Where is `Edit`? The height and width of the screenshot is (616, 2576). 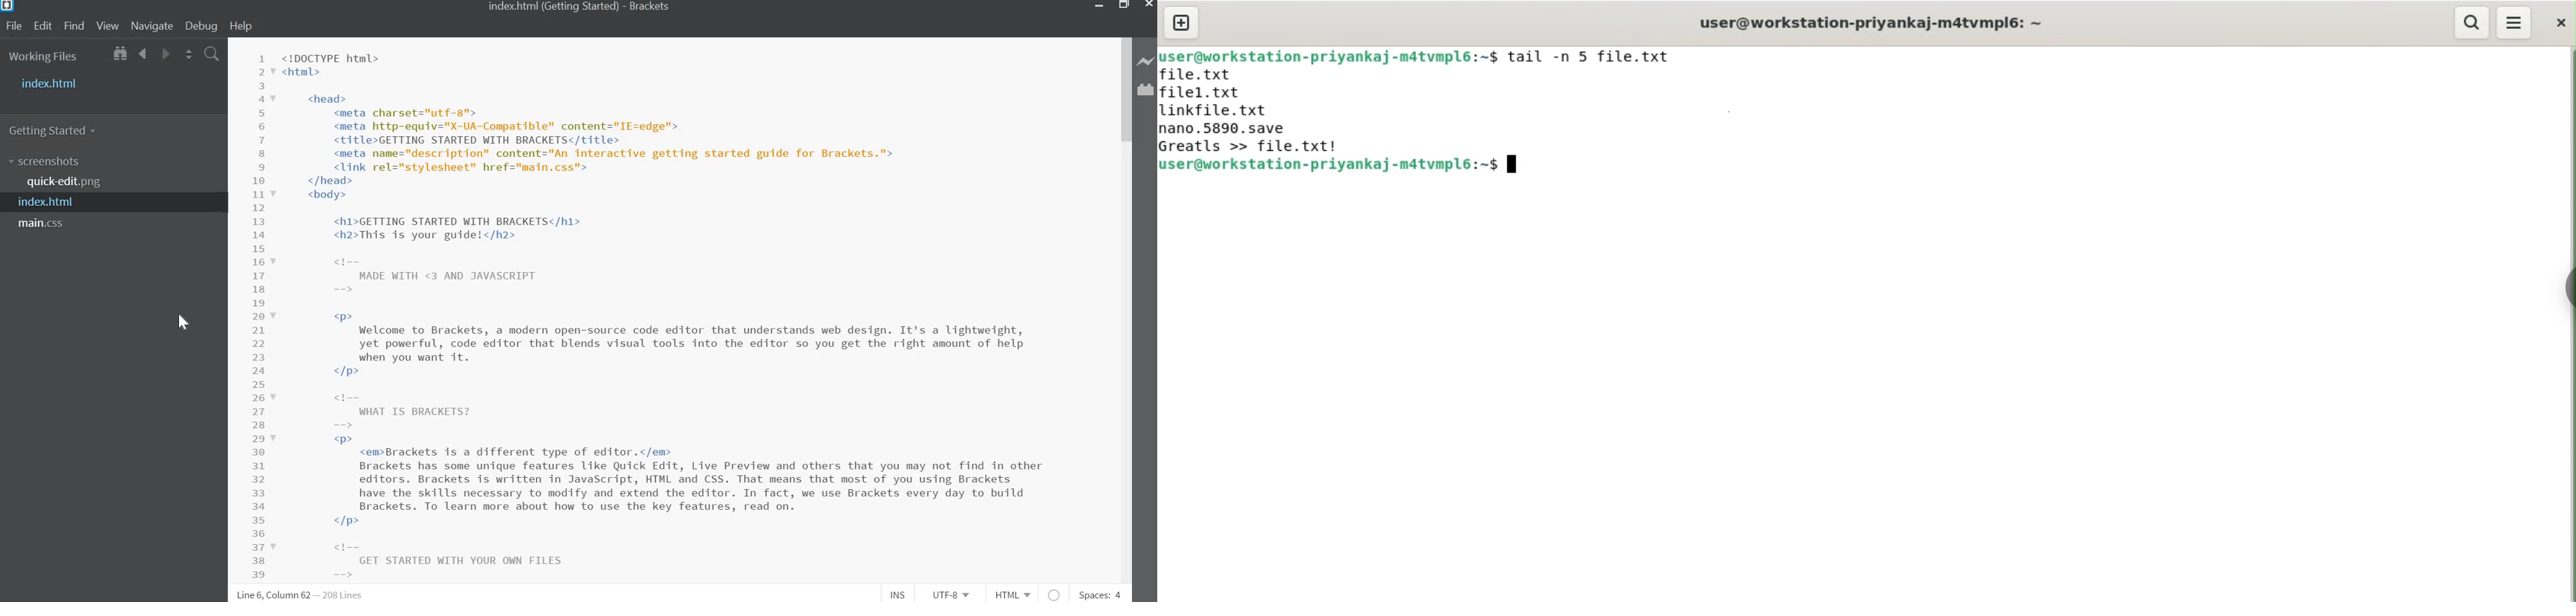
Edit is located at coordinates (43, 26).